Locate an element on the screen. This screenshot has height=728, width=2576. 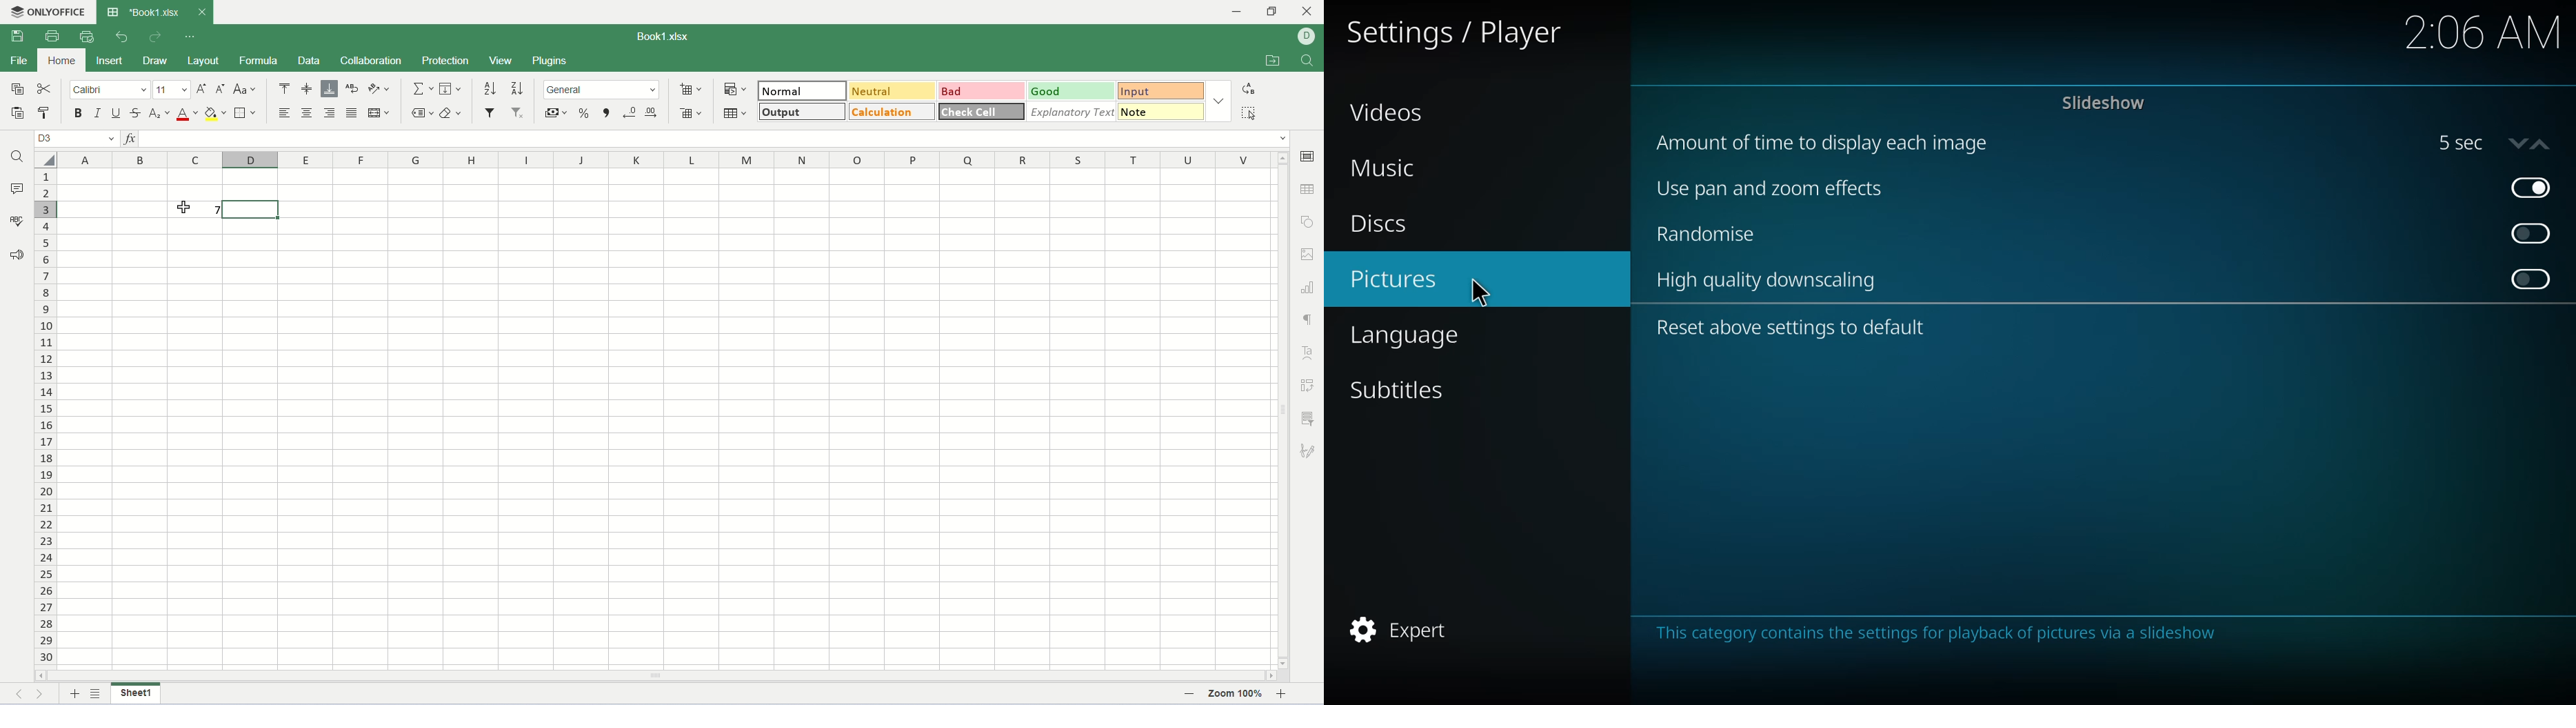
conditional formatting is located at coordinates (736, 90).